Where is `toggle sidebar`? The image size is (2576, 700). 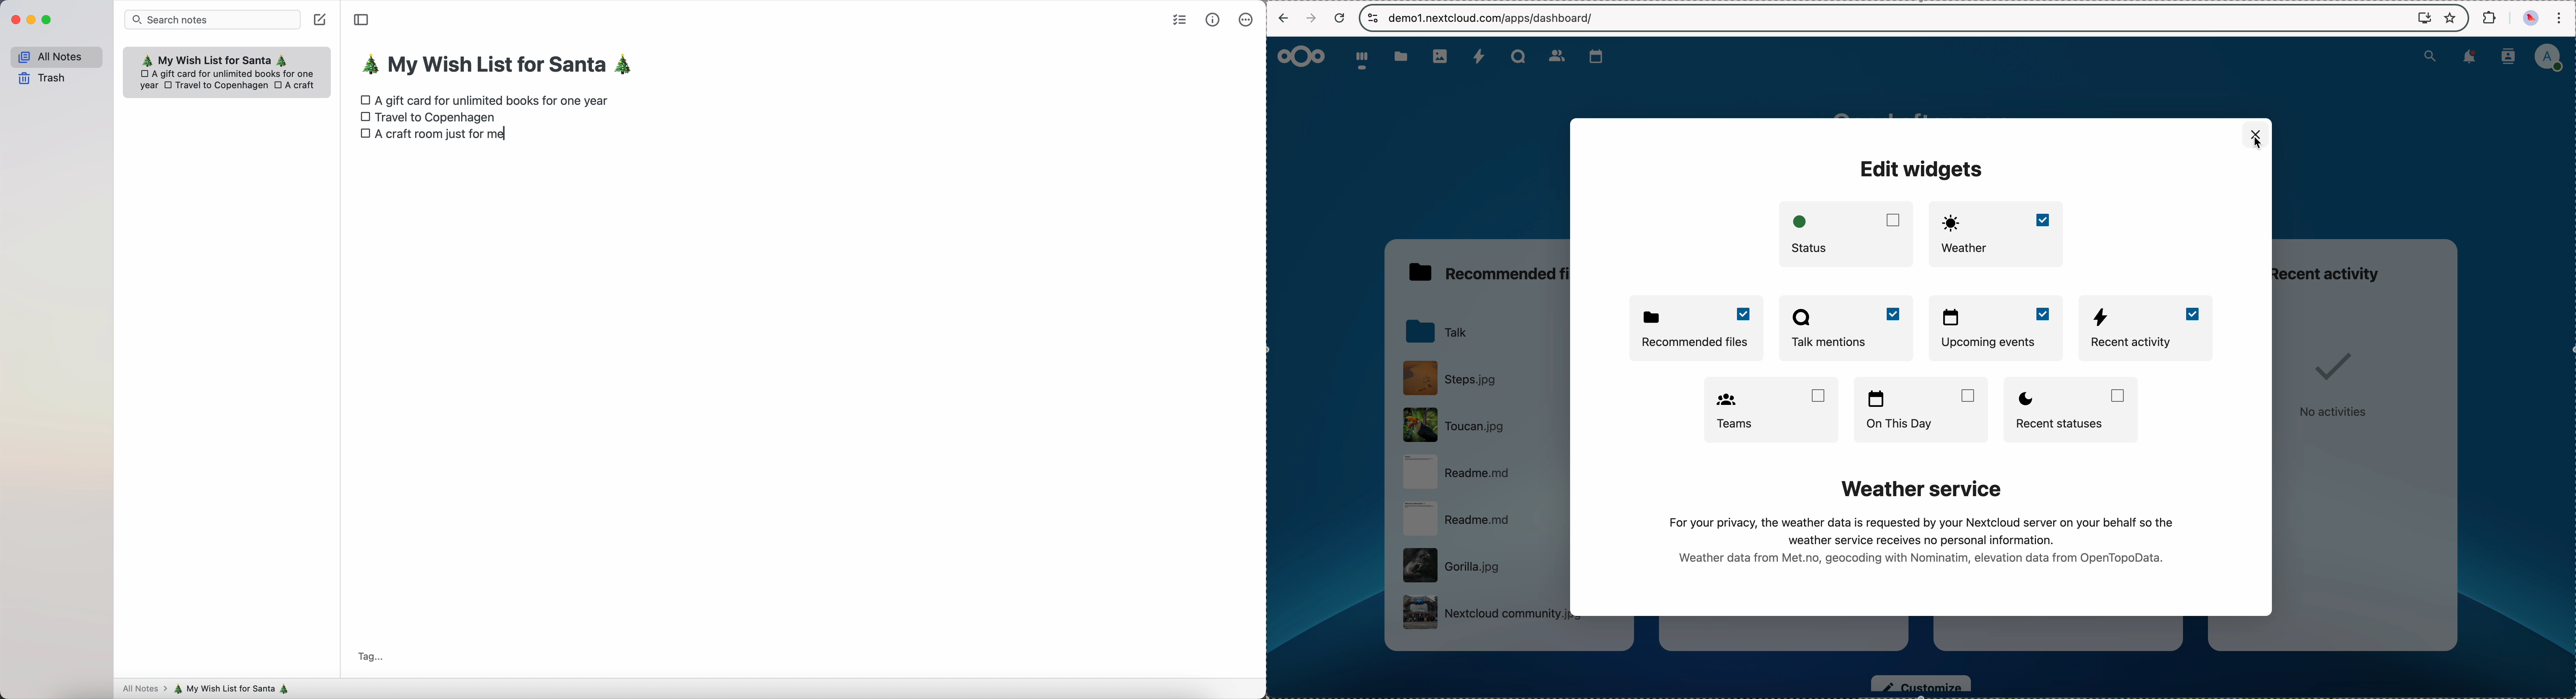 toggle sidebar is located at coordinates (361, 20).